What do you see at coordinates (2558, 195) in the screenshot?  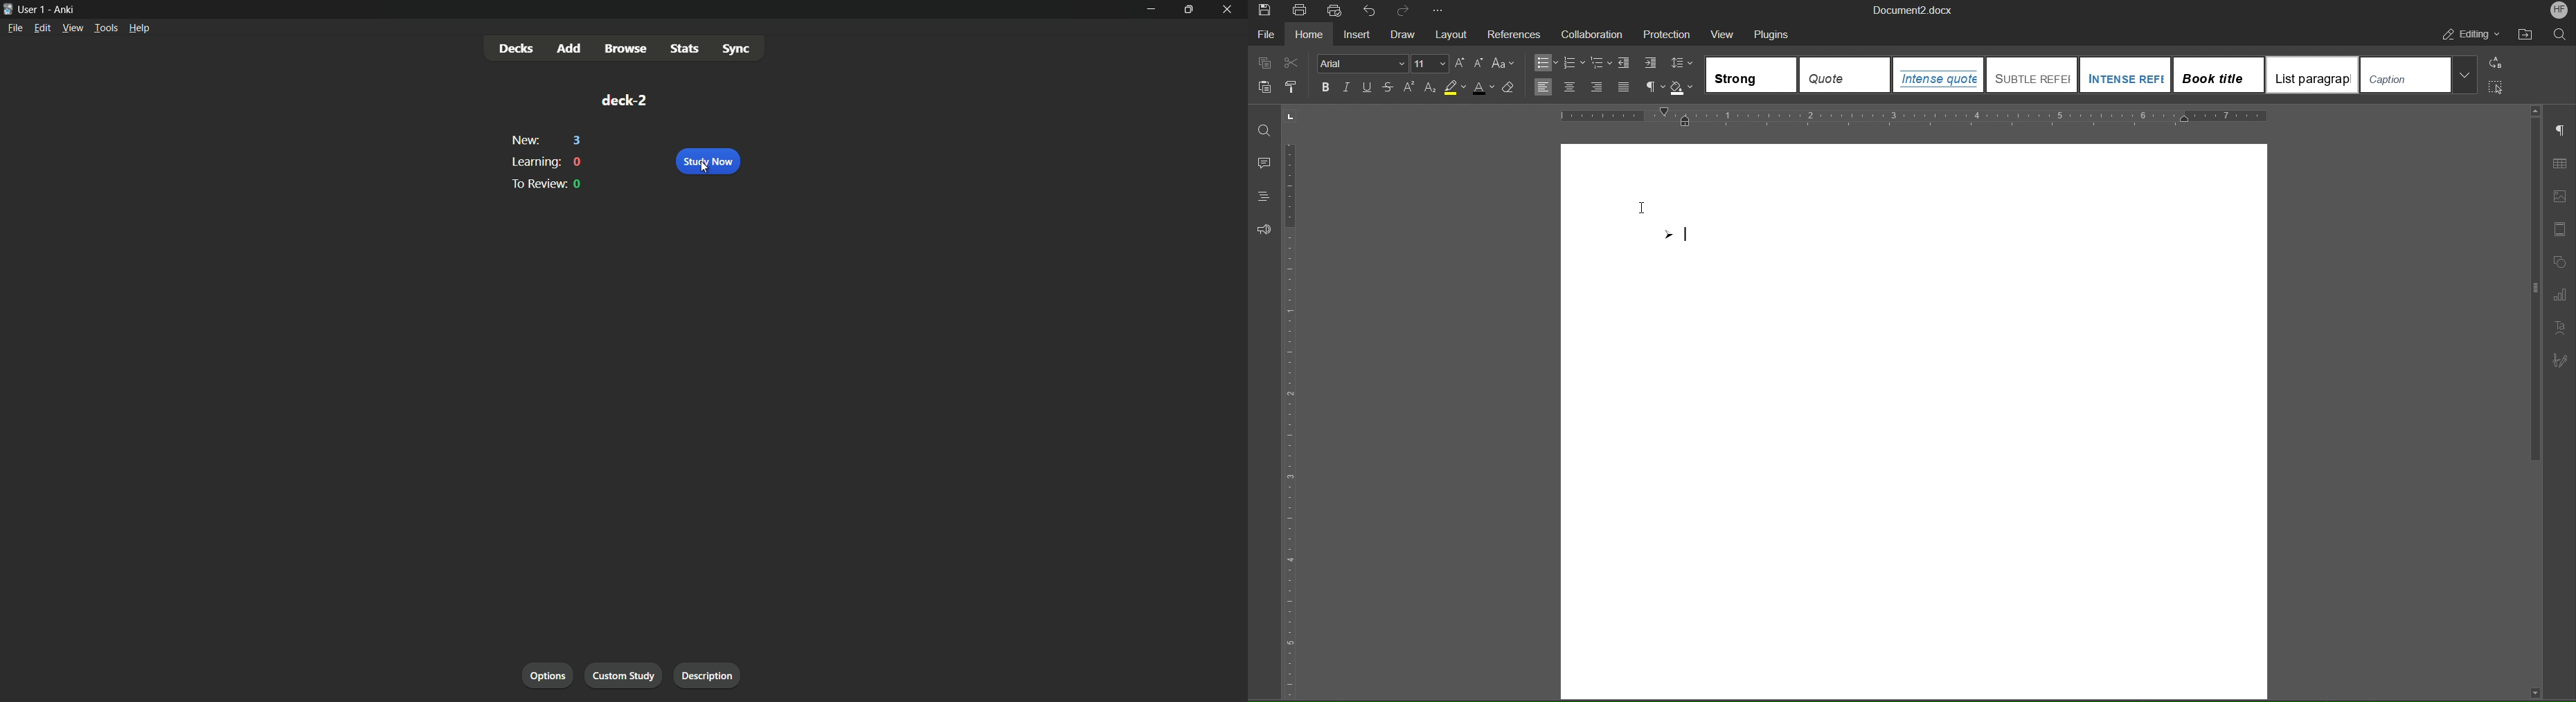 I see `Image Settings` at bounding box center [2558, 195].